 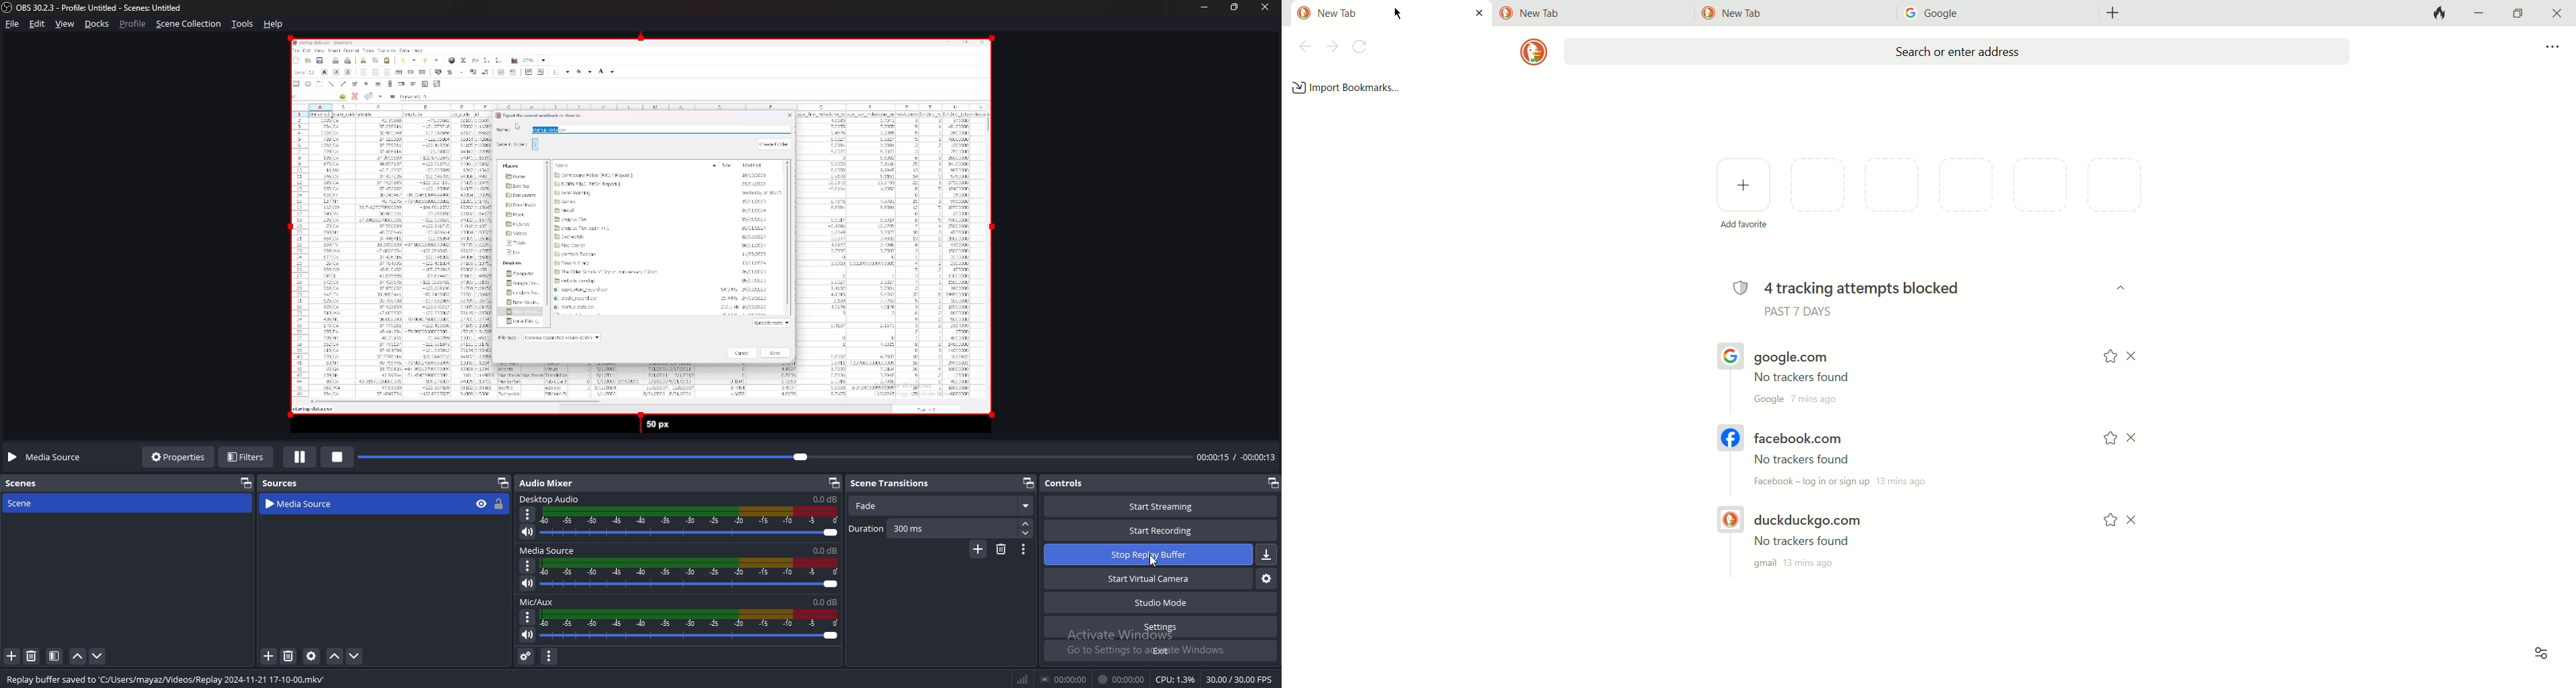 What do you see at coordinates (529, 565) in the screenshot?
I see `options` at bounding box center [529, 565].